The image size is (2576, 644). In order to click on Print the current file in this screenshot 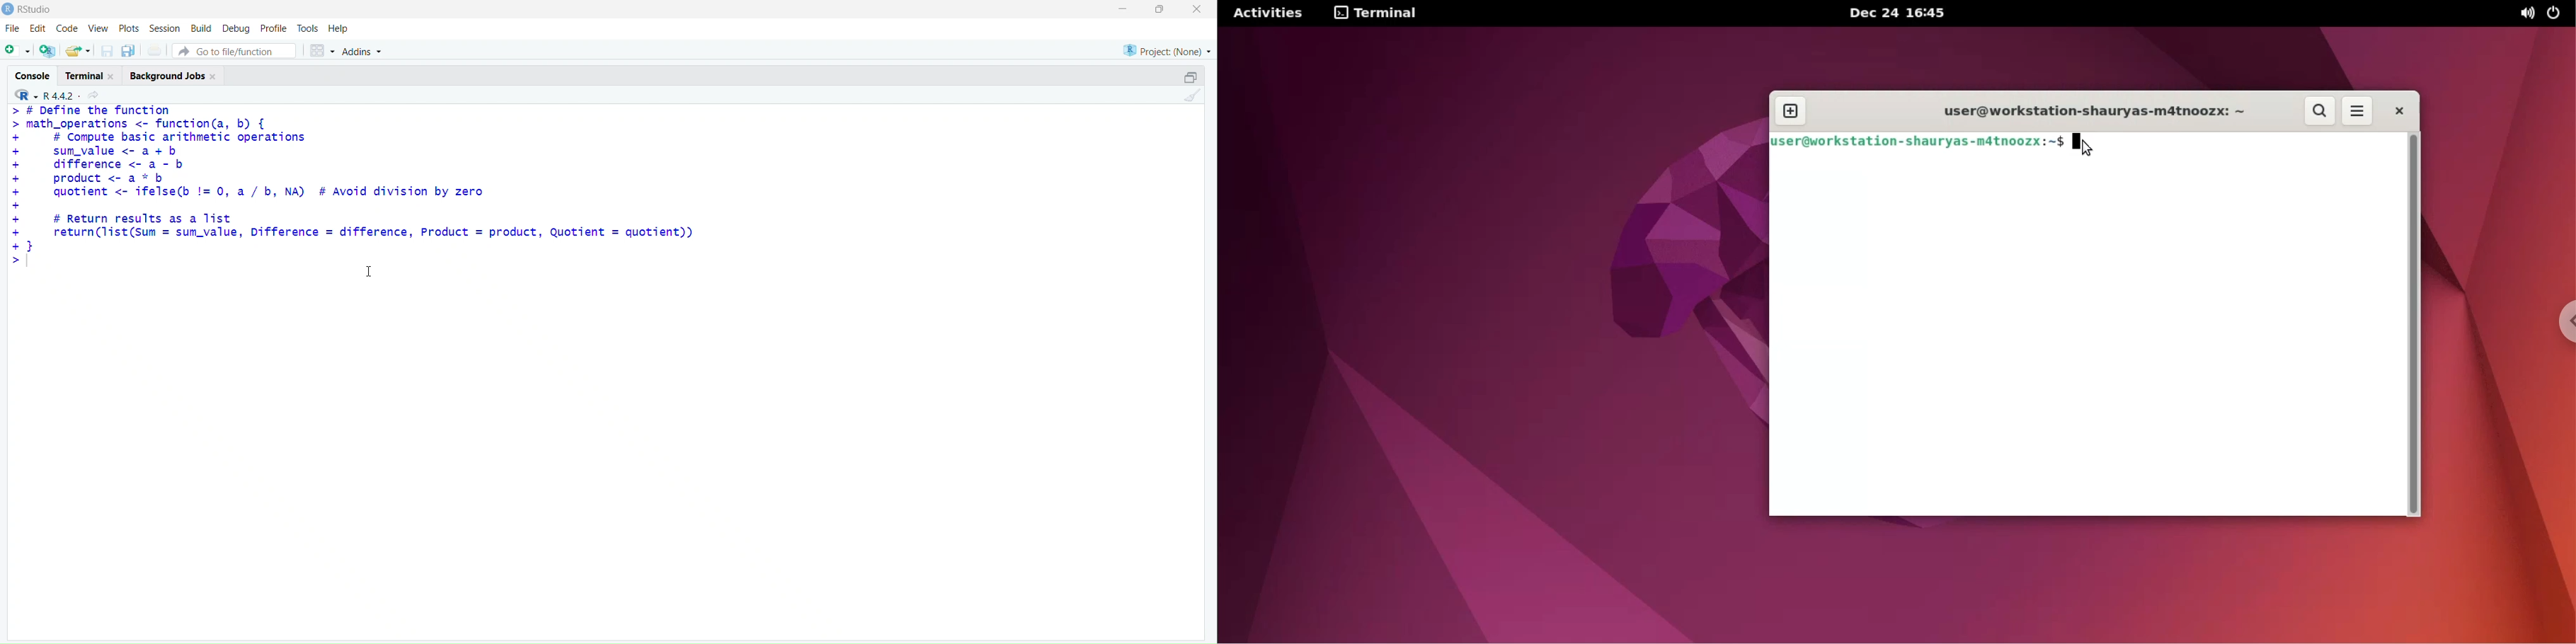, I will do `click(154, 49)`.